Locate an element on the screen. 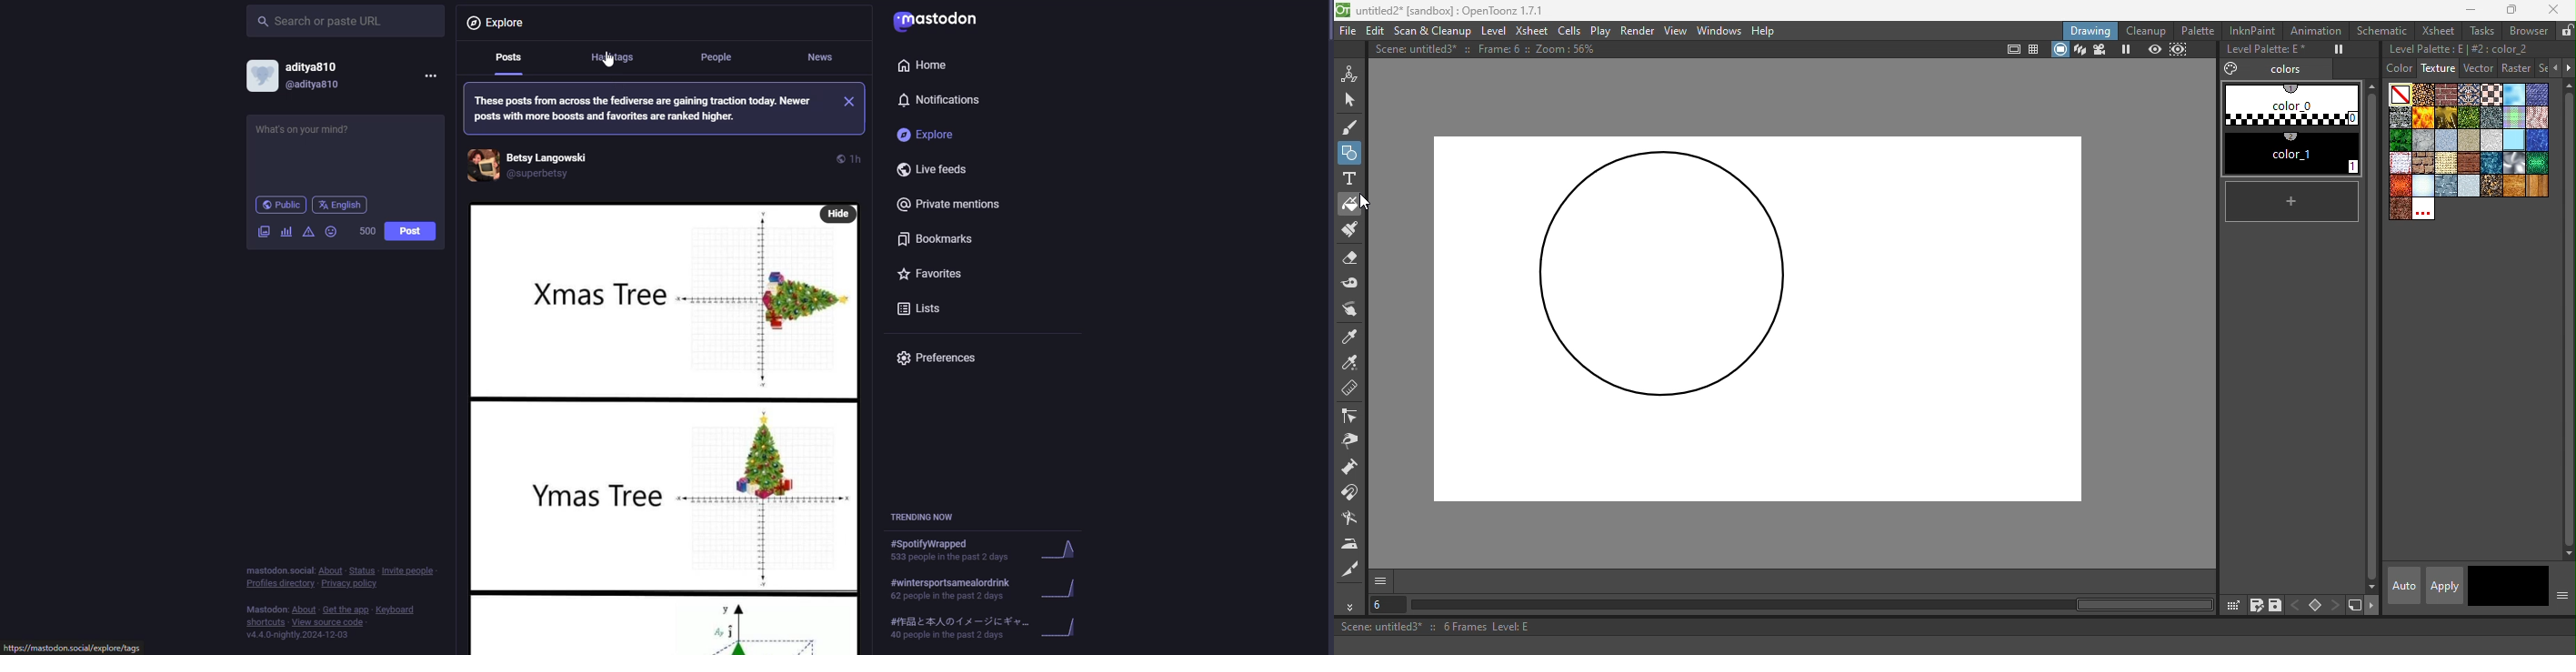  Minimize  is located at coordinates (2468, 9).